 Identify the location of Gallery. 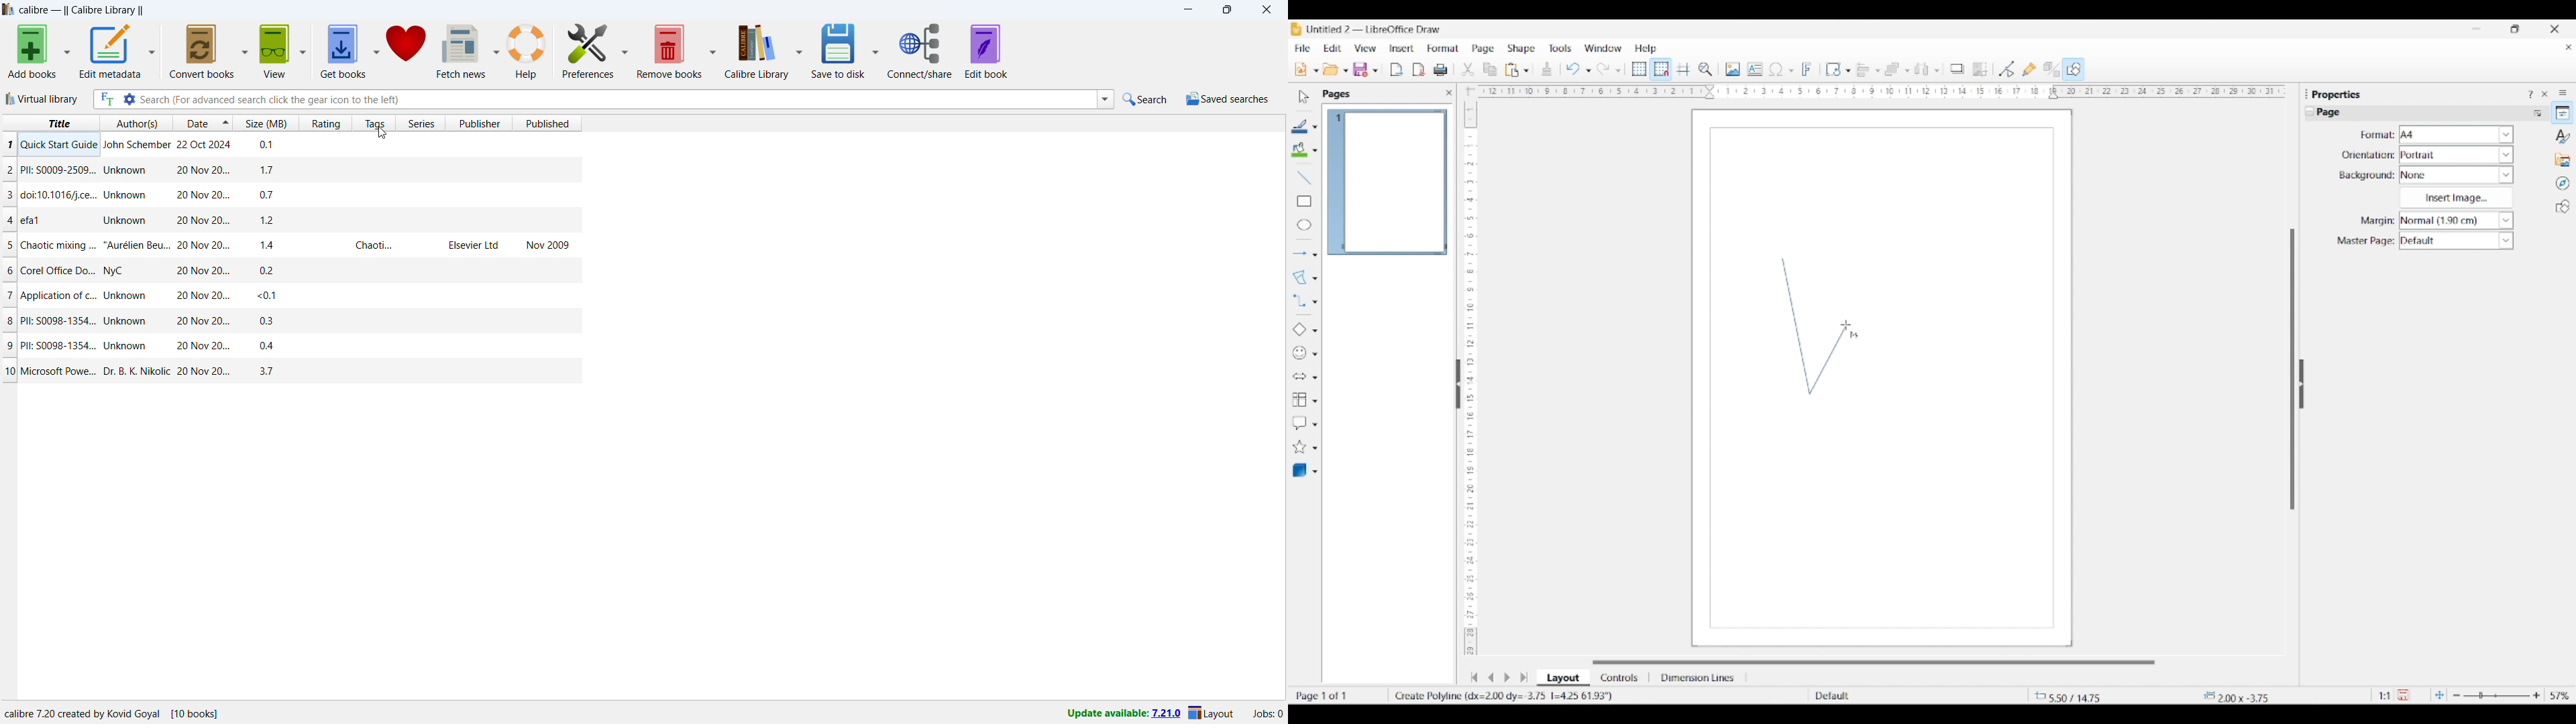
(2563, 160).